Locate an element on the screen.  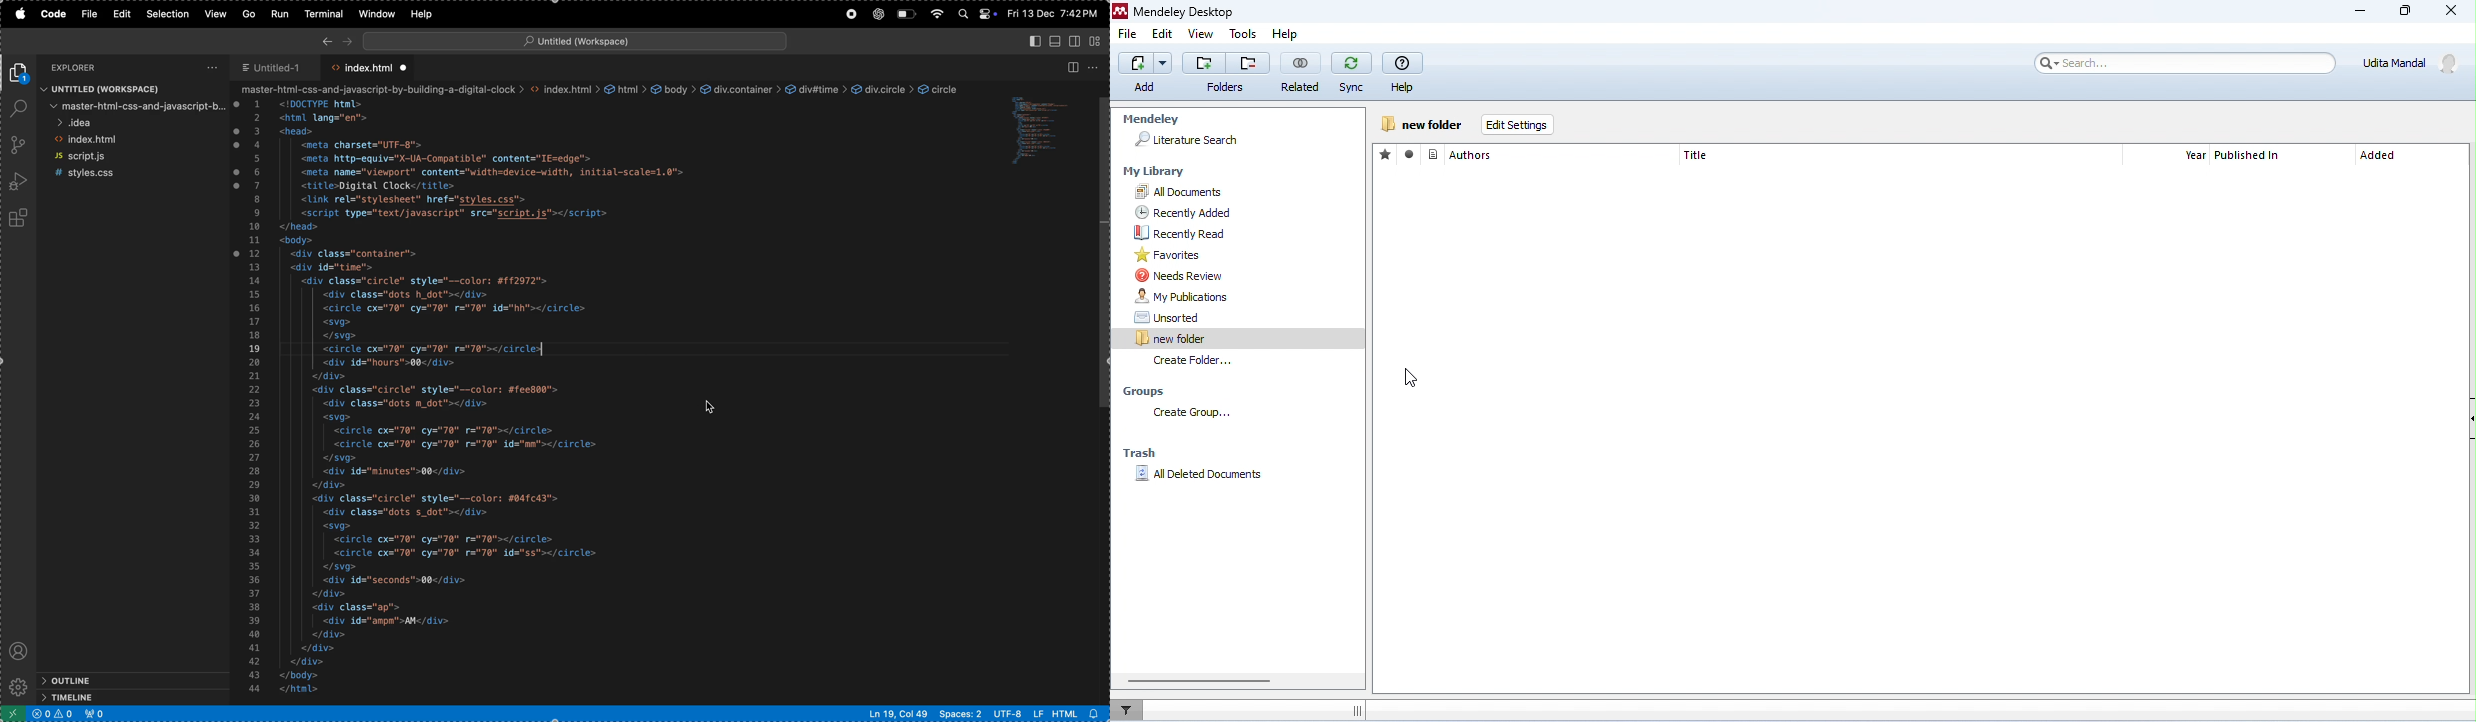
view is located at coordinates (1200, 34).